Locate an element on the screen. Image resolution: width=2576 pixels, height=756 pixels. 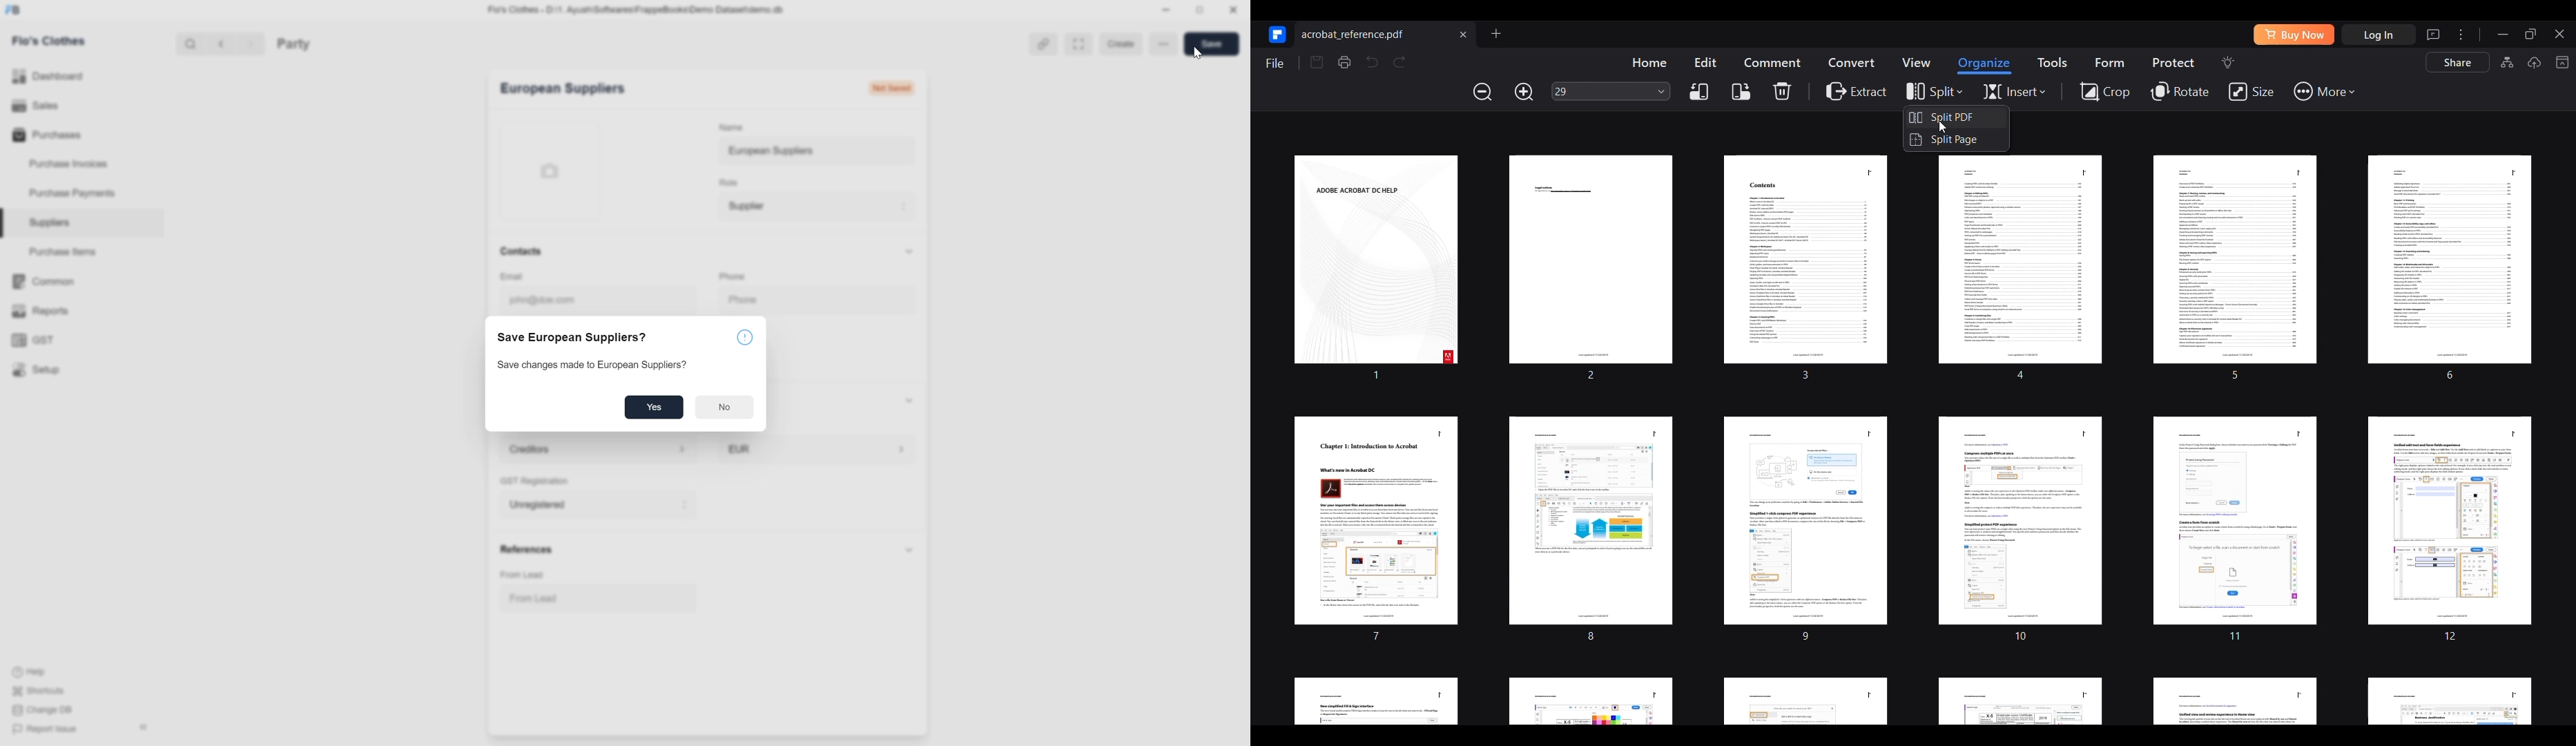
search is located at coordinates (187, 43).